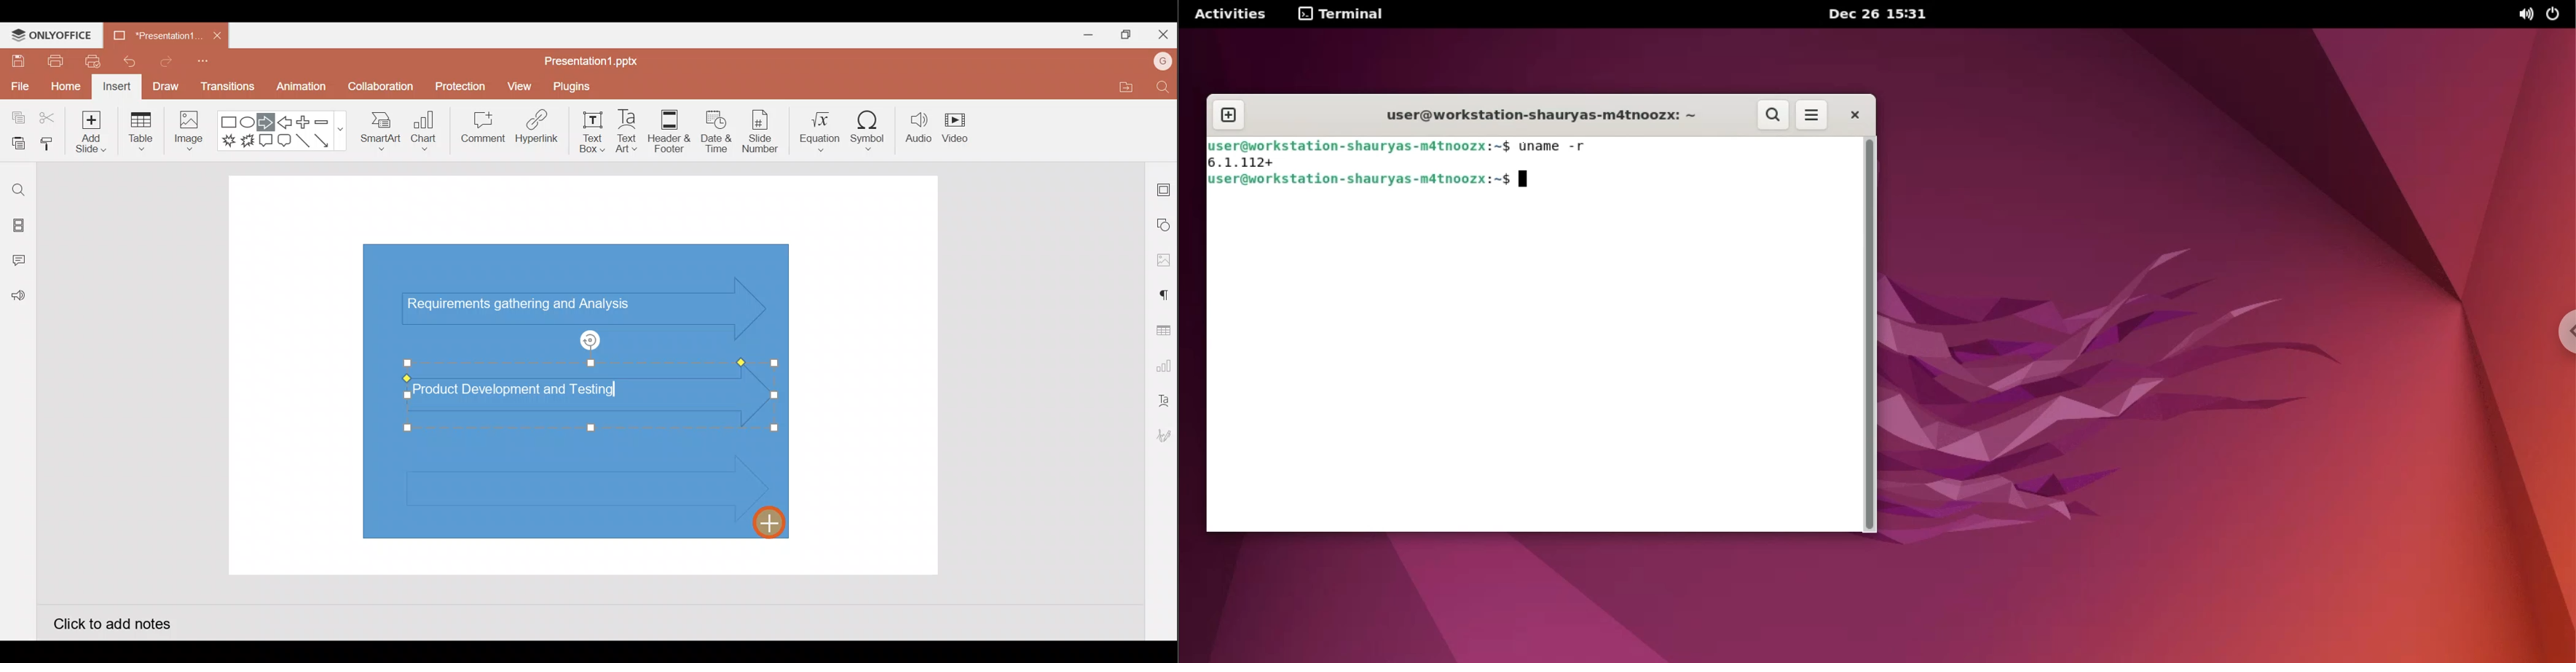  Describe the element at coordinates (670, 128) in the screenshot. I see `Header & footer` at that location.